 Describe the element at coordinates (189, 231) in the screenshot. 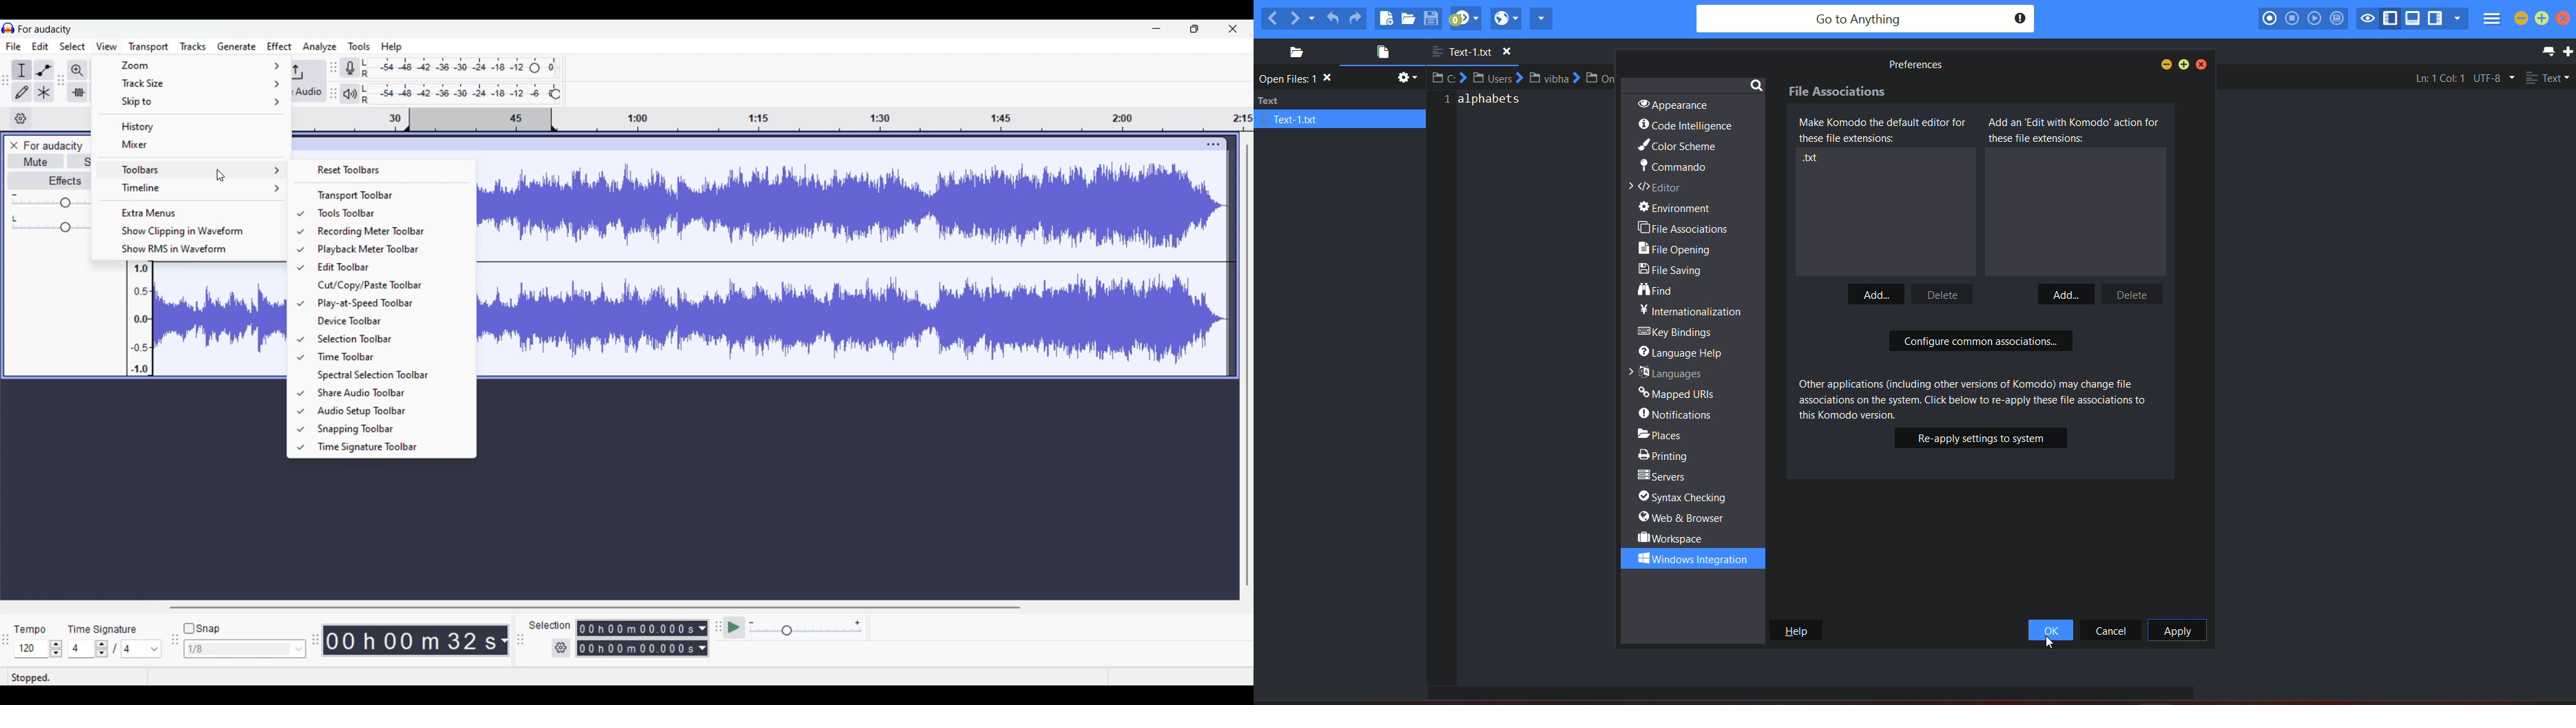

I see `Show clipping in waveform` at that location.